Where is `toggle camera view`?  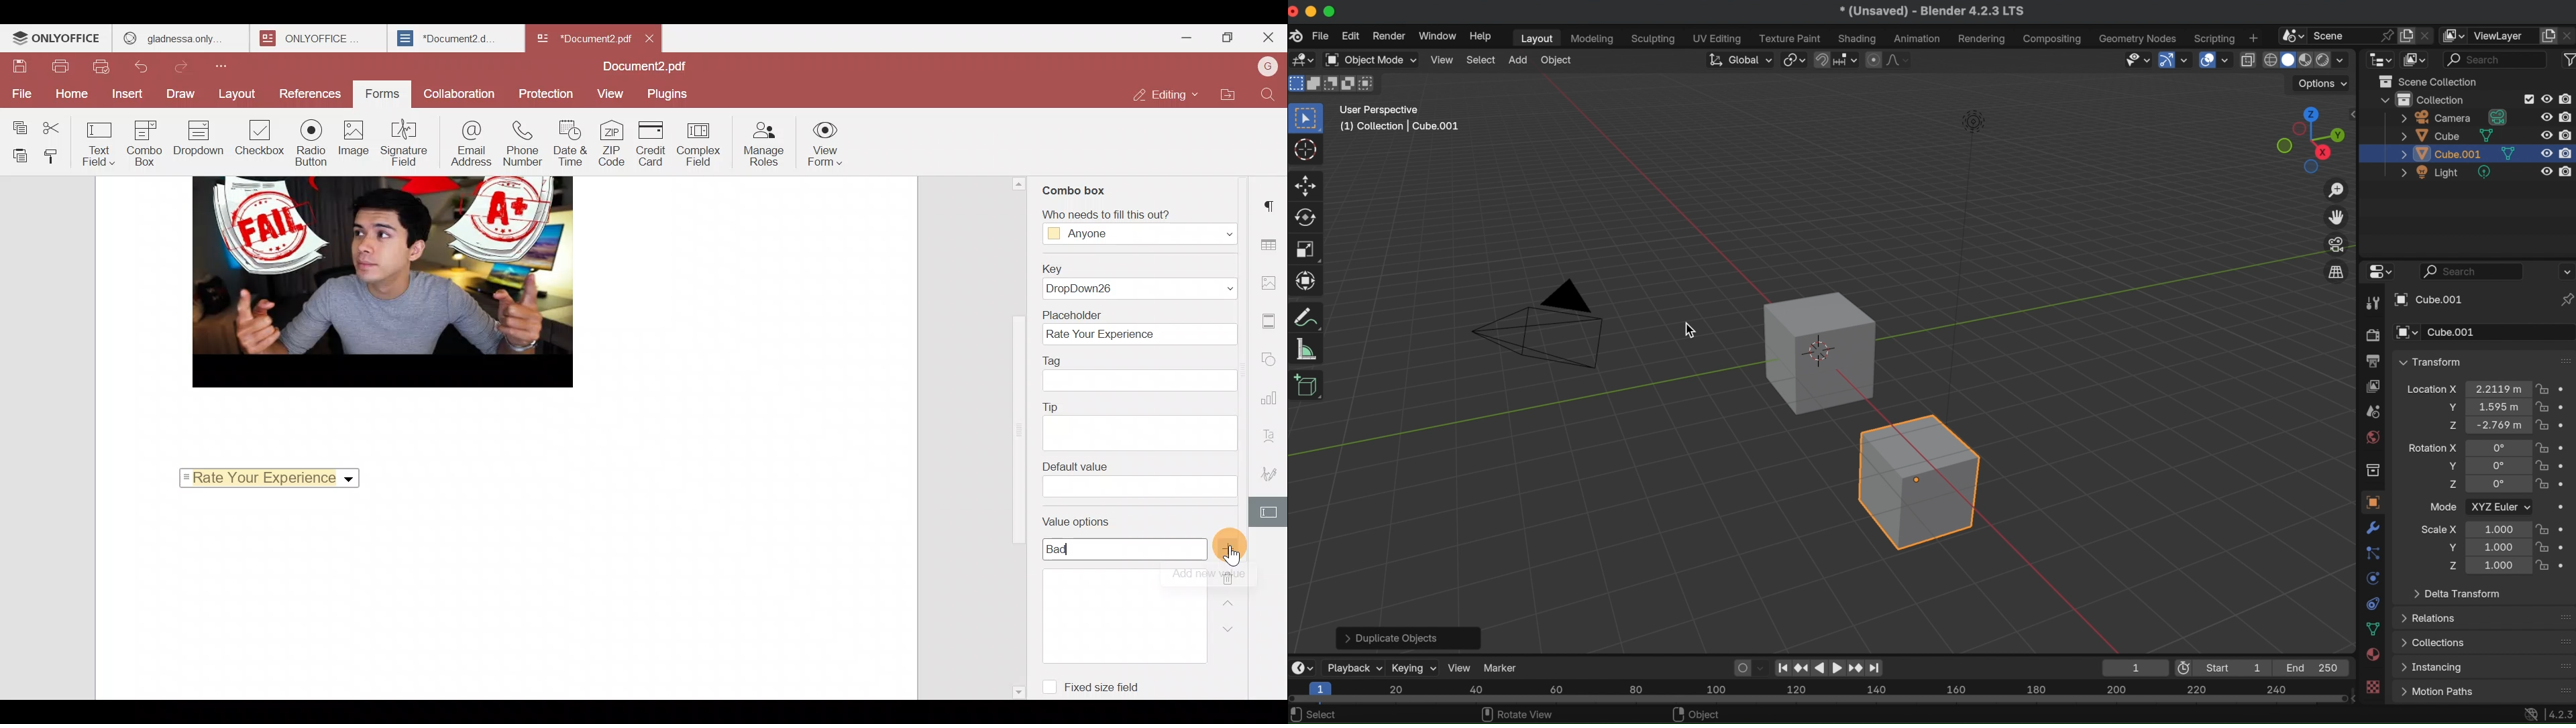
toggle camera view is located at coordinates (2337, 244).